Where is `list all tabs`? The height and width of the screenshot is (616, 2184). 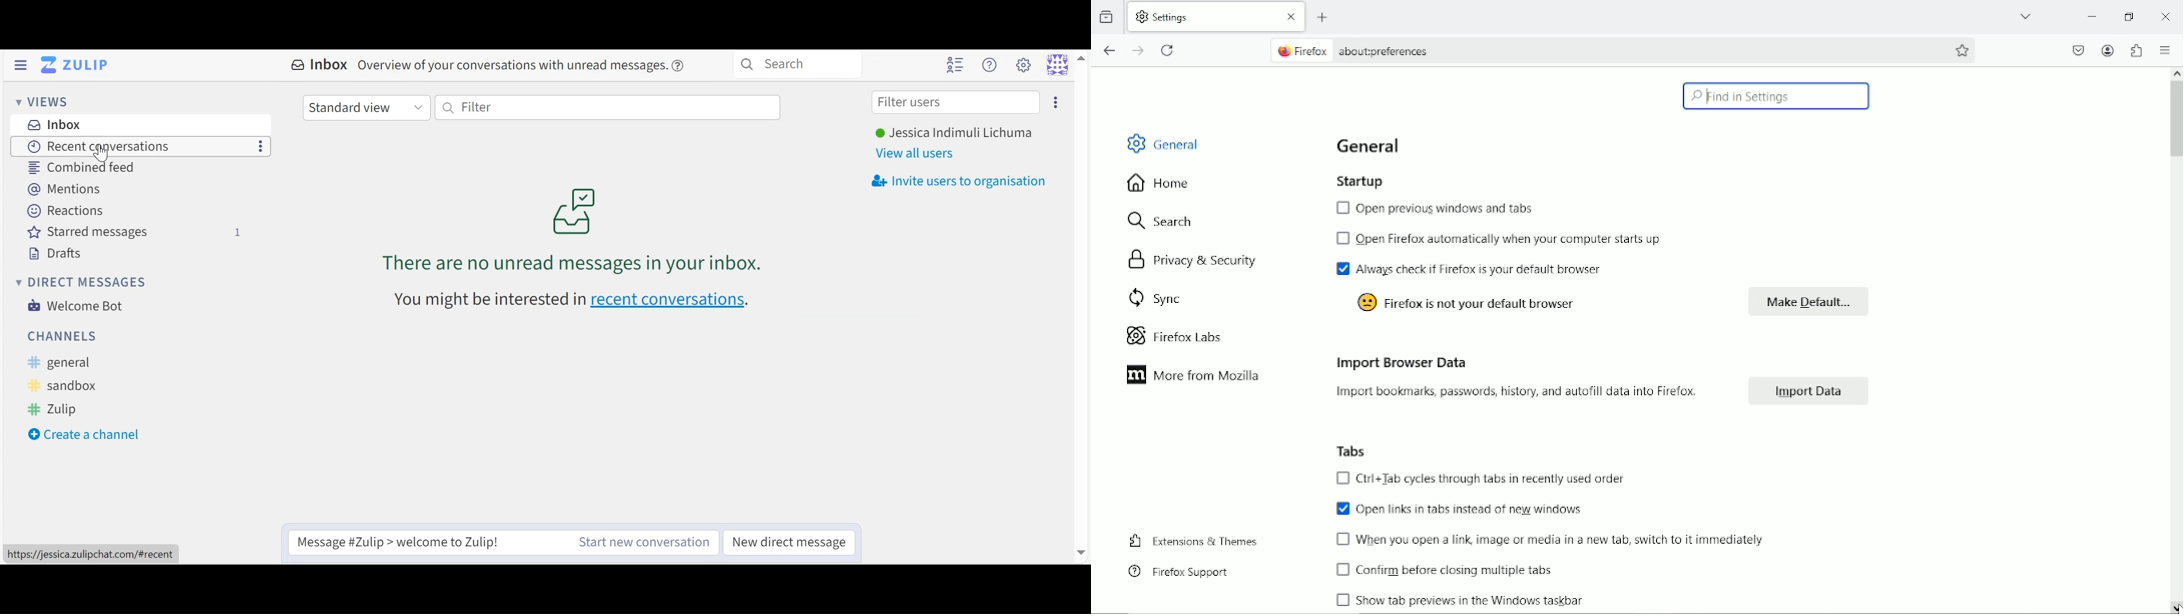
list all tabs is located at coordinates (2023, 16).